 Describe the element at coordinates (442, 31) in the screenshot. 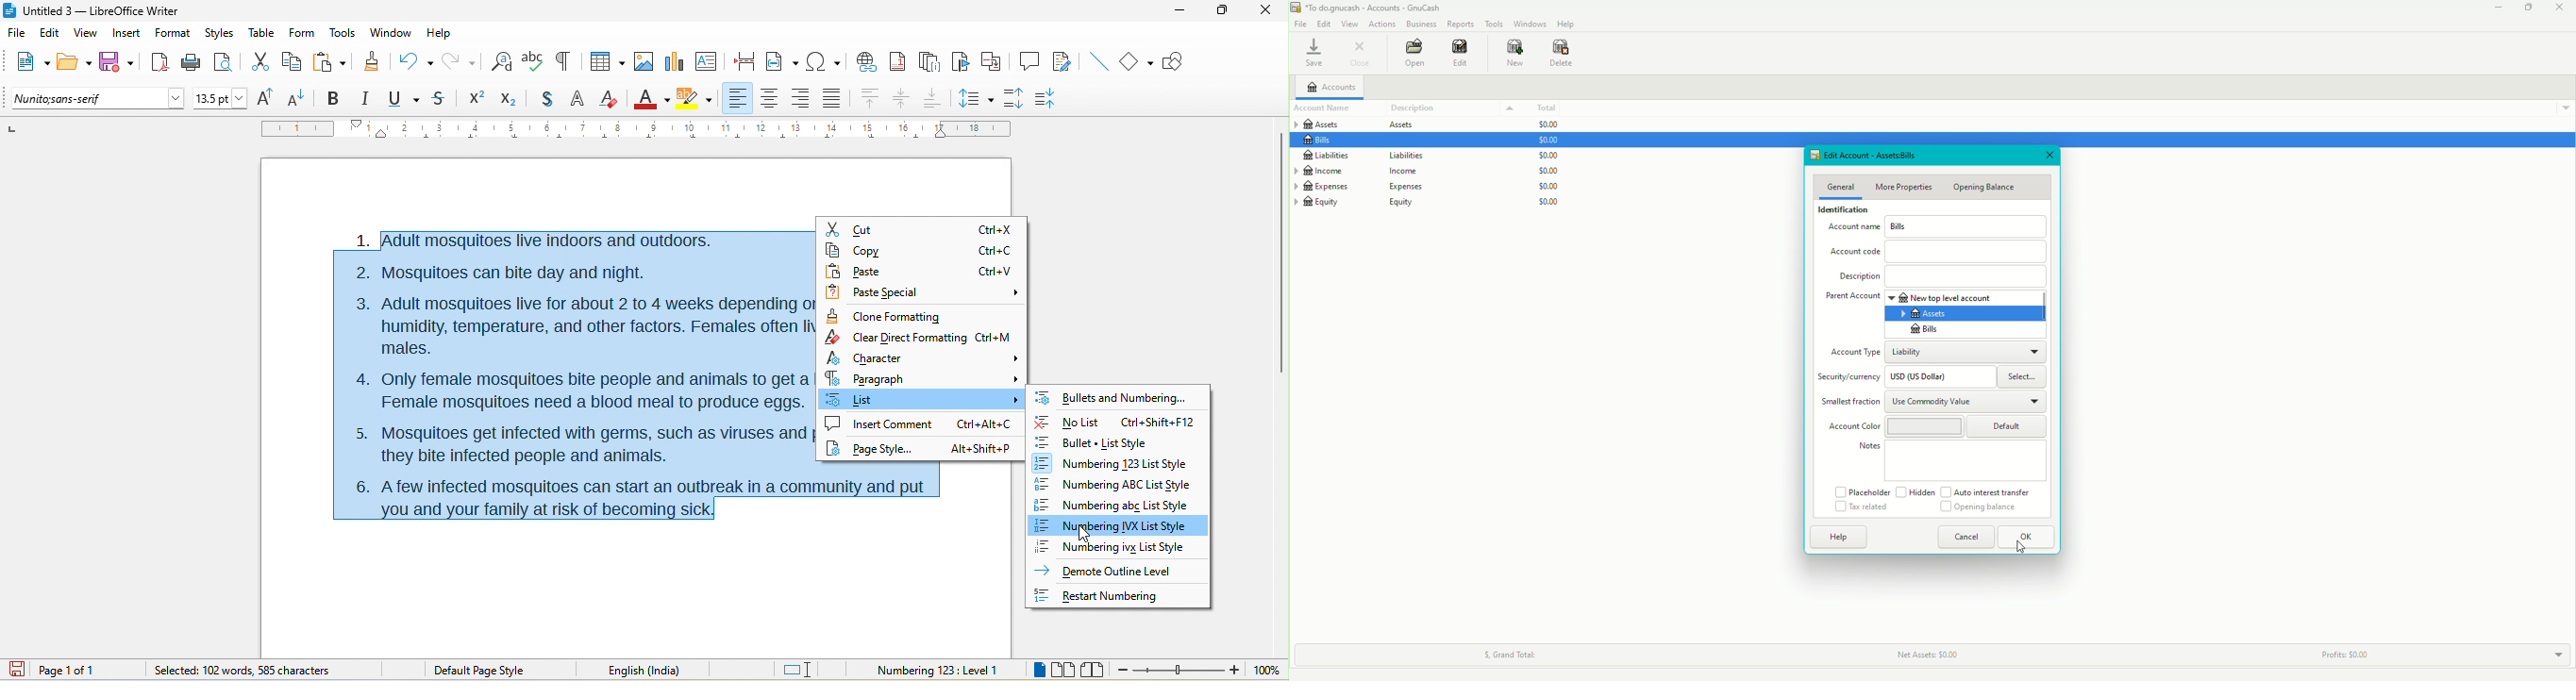

I see `help` at that location.